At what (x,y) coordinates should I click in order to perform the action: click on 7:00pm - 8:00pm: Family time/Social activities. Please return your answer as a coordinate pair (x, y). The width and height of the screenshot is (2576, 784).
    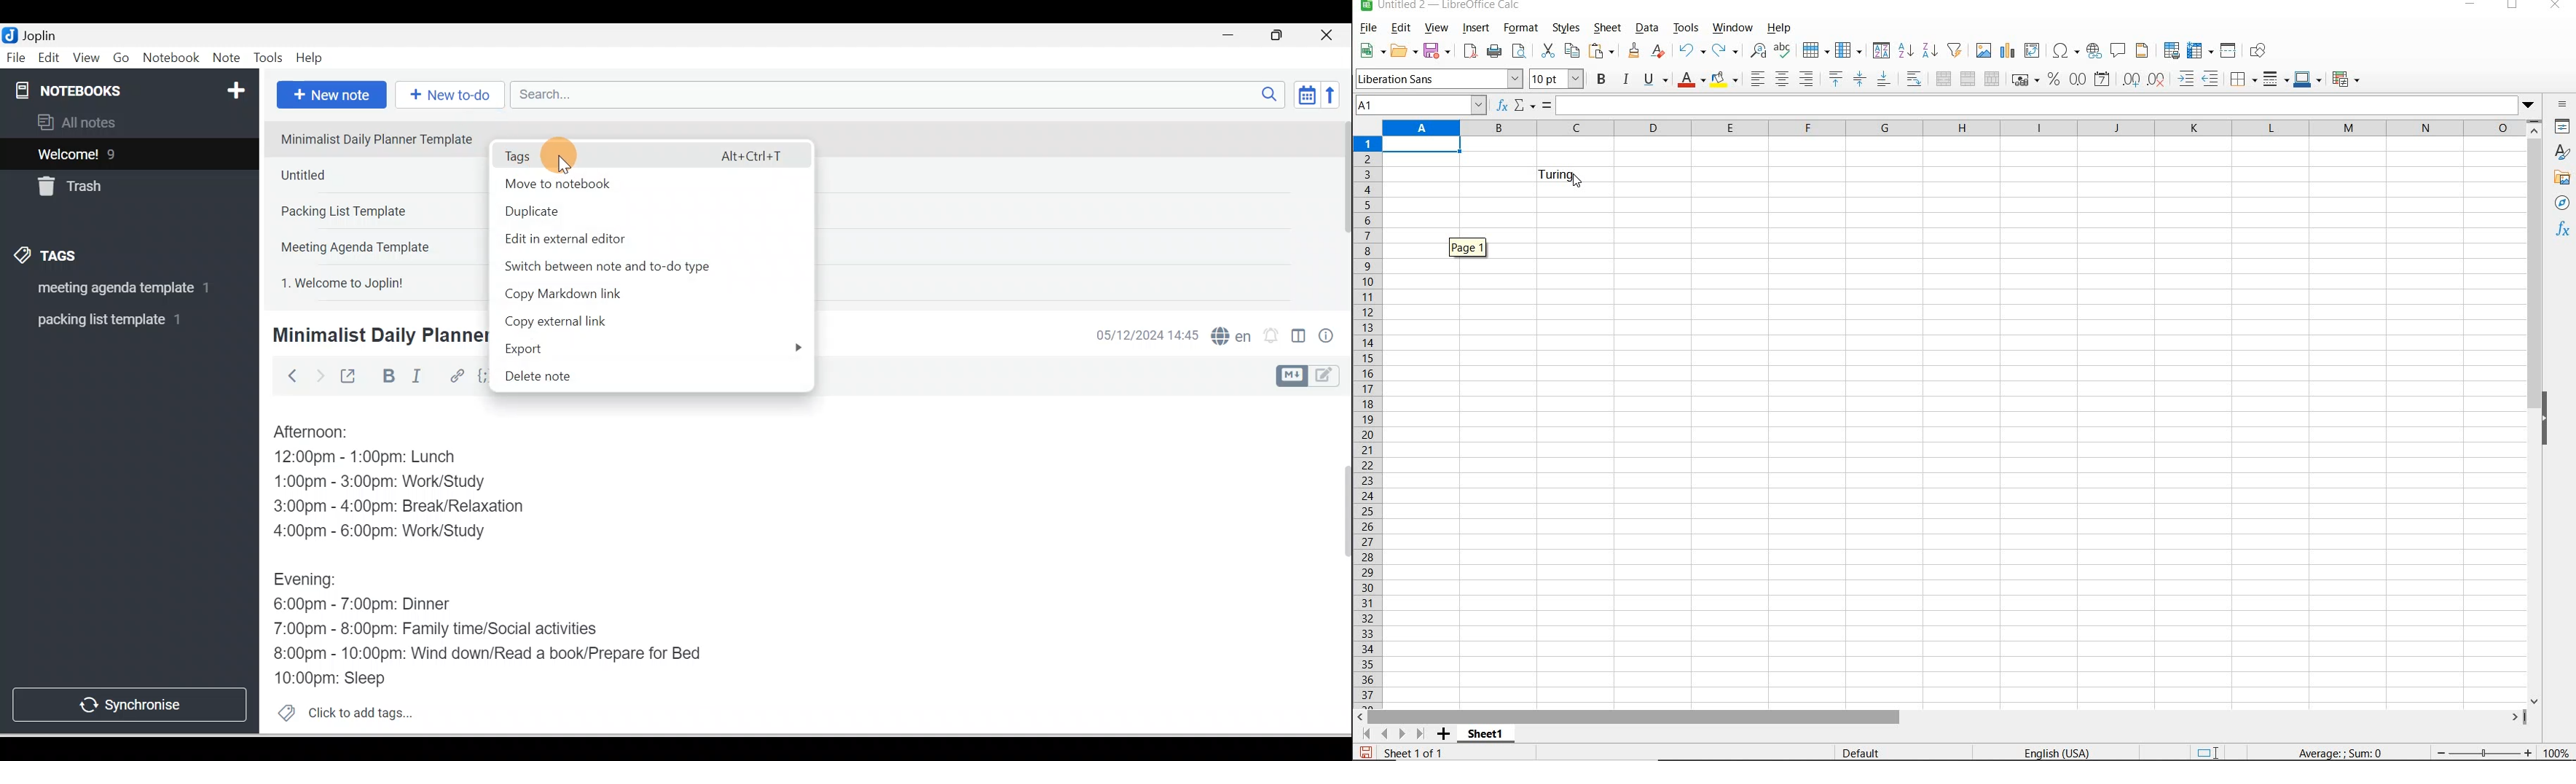
    Looking at the image, I should click on (446, 631).